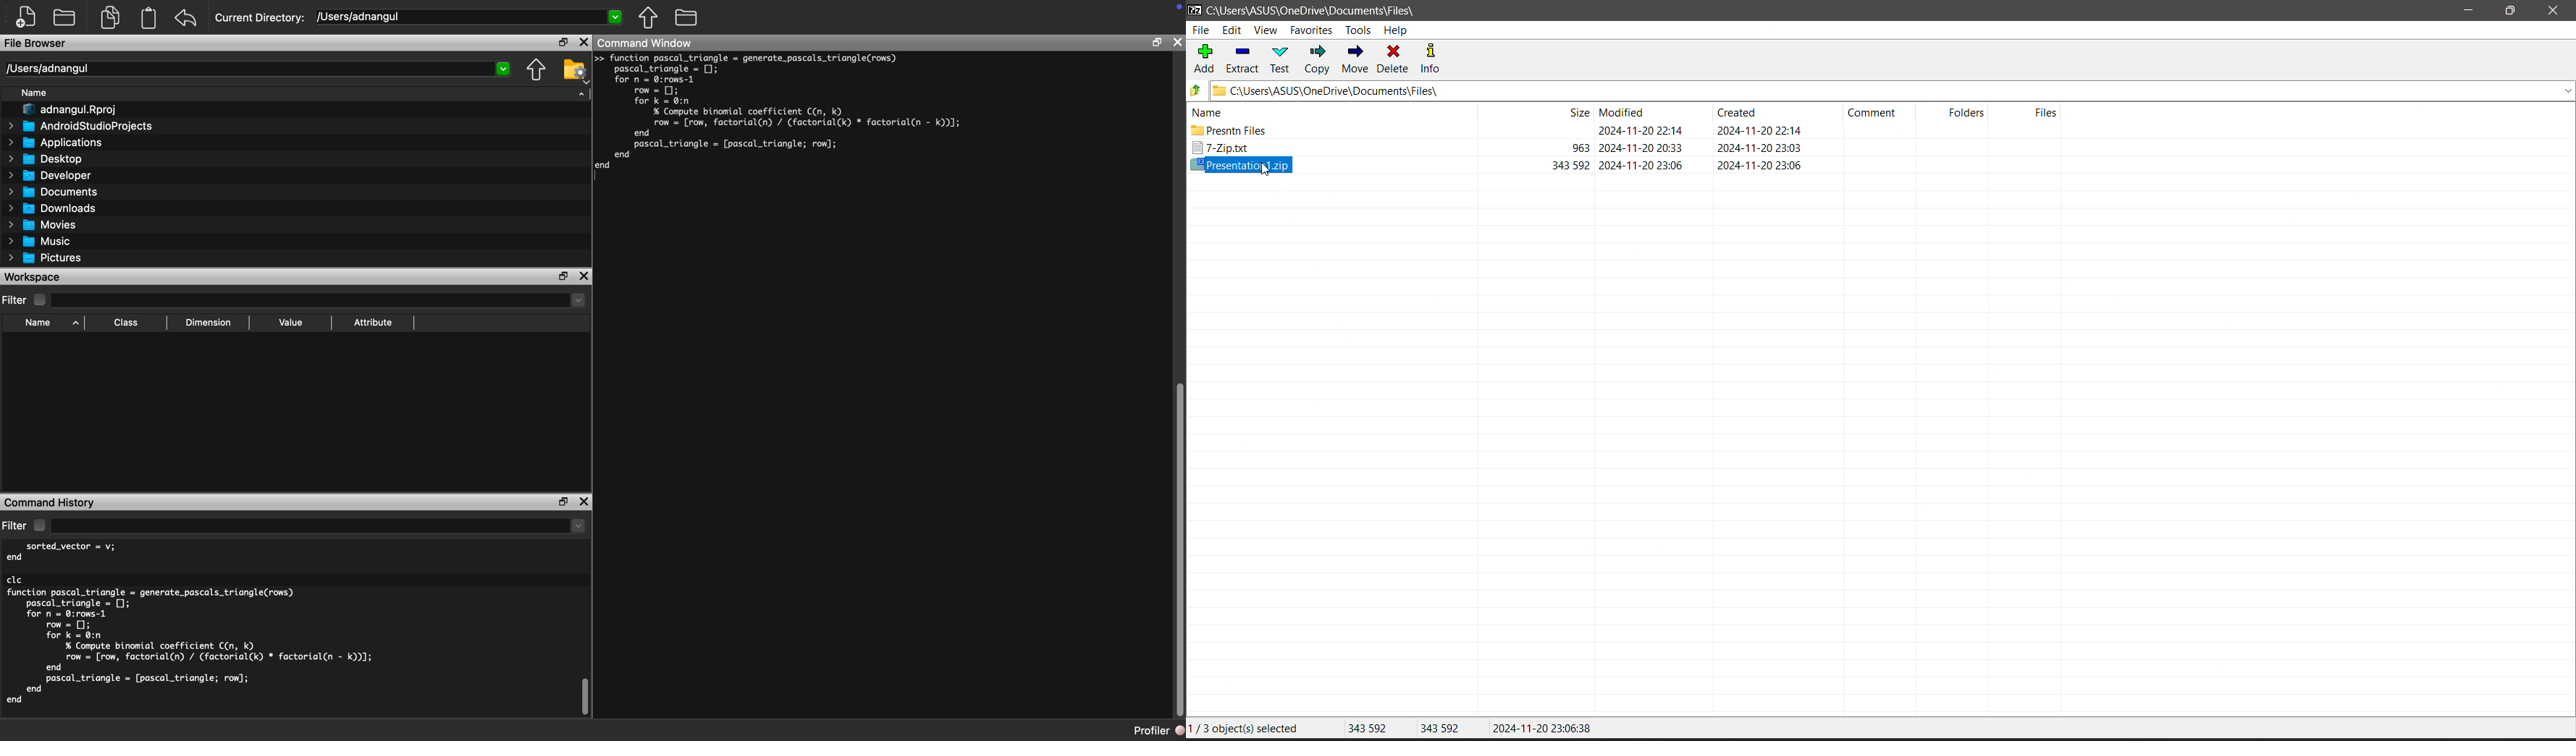  Describe the element at coordinates (1369, 727) in the screenshot. I see `343 592` at that location.